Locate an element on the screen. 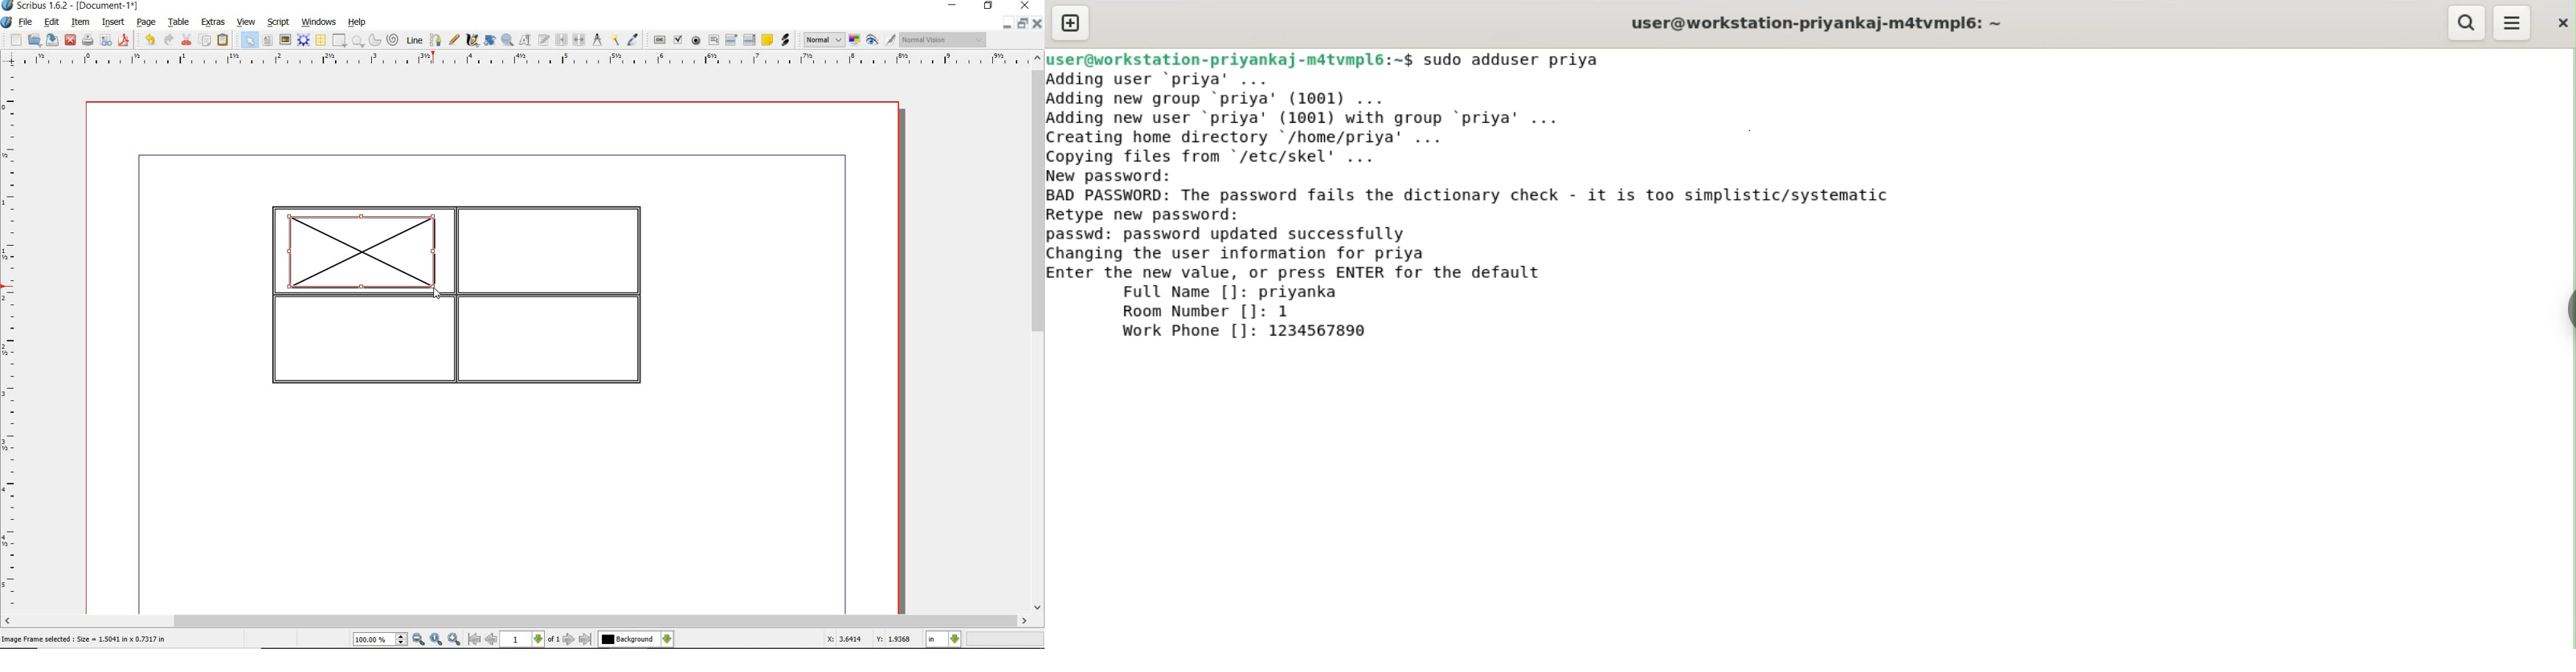 This screenshot has width=2576, height=672. shape is located at coordinates (358, 42).